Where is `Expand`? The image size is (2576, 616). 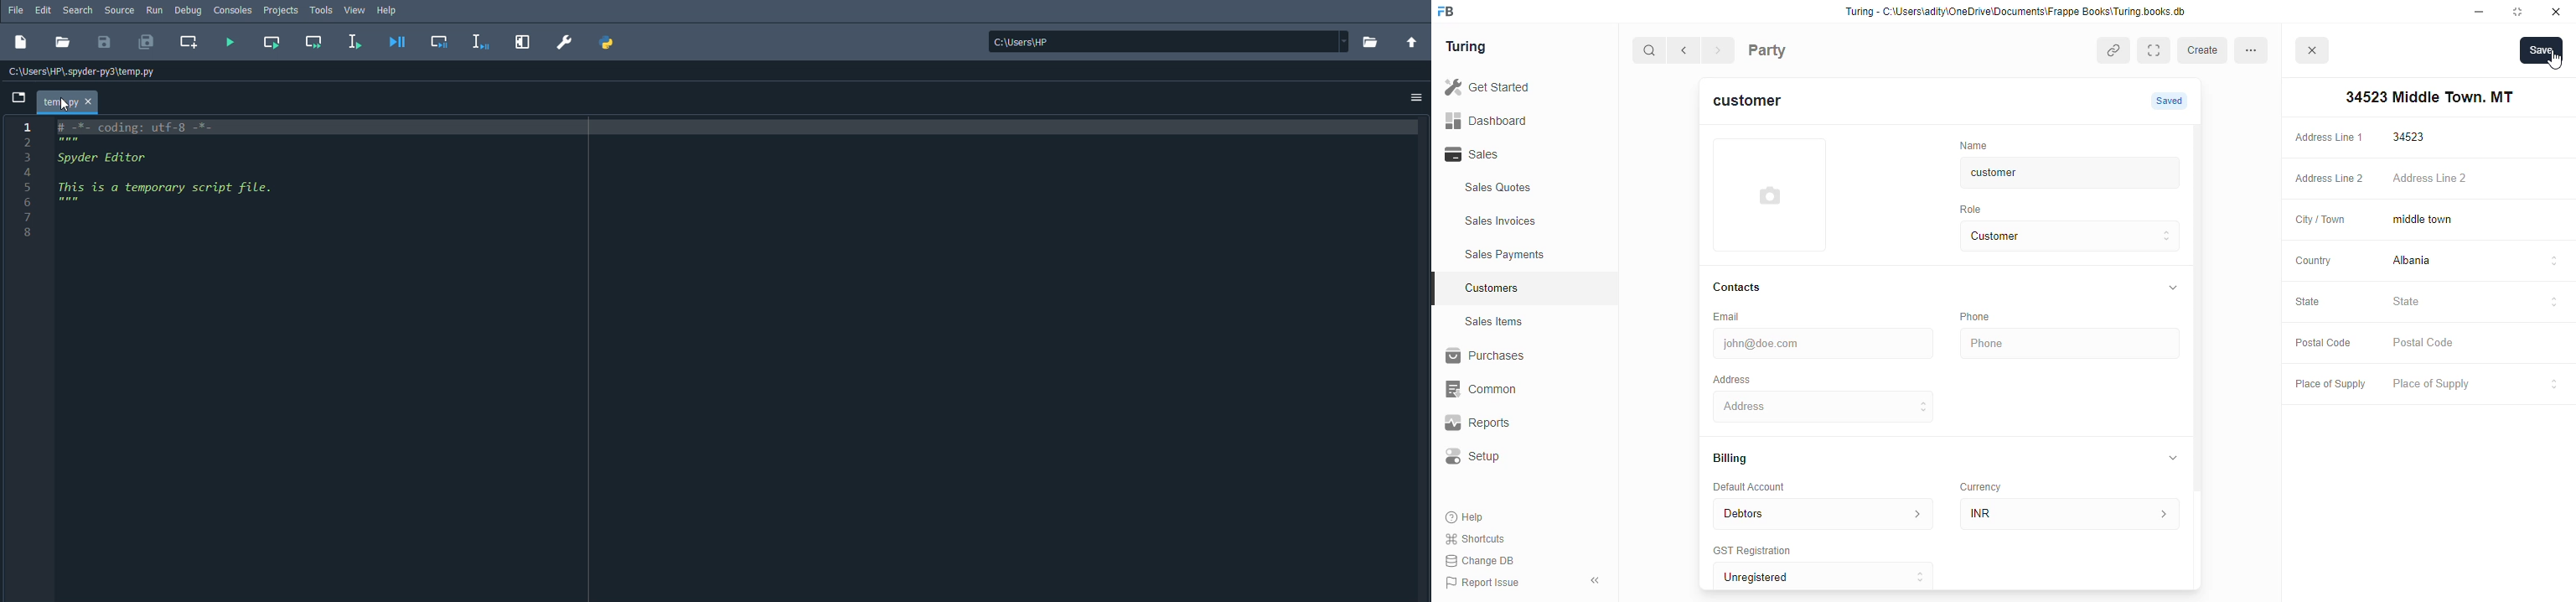
Expand is located at coordinates (2157, 50).